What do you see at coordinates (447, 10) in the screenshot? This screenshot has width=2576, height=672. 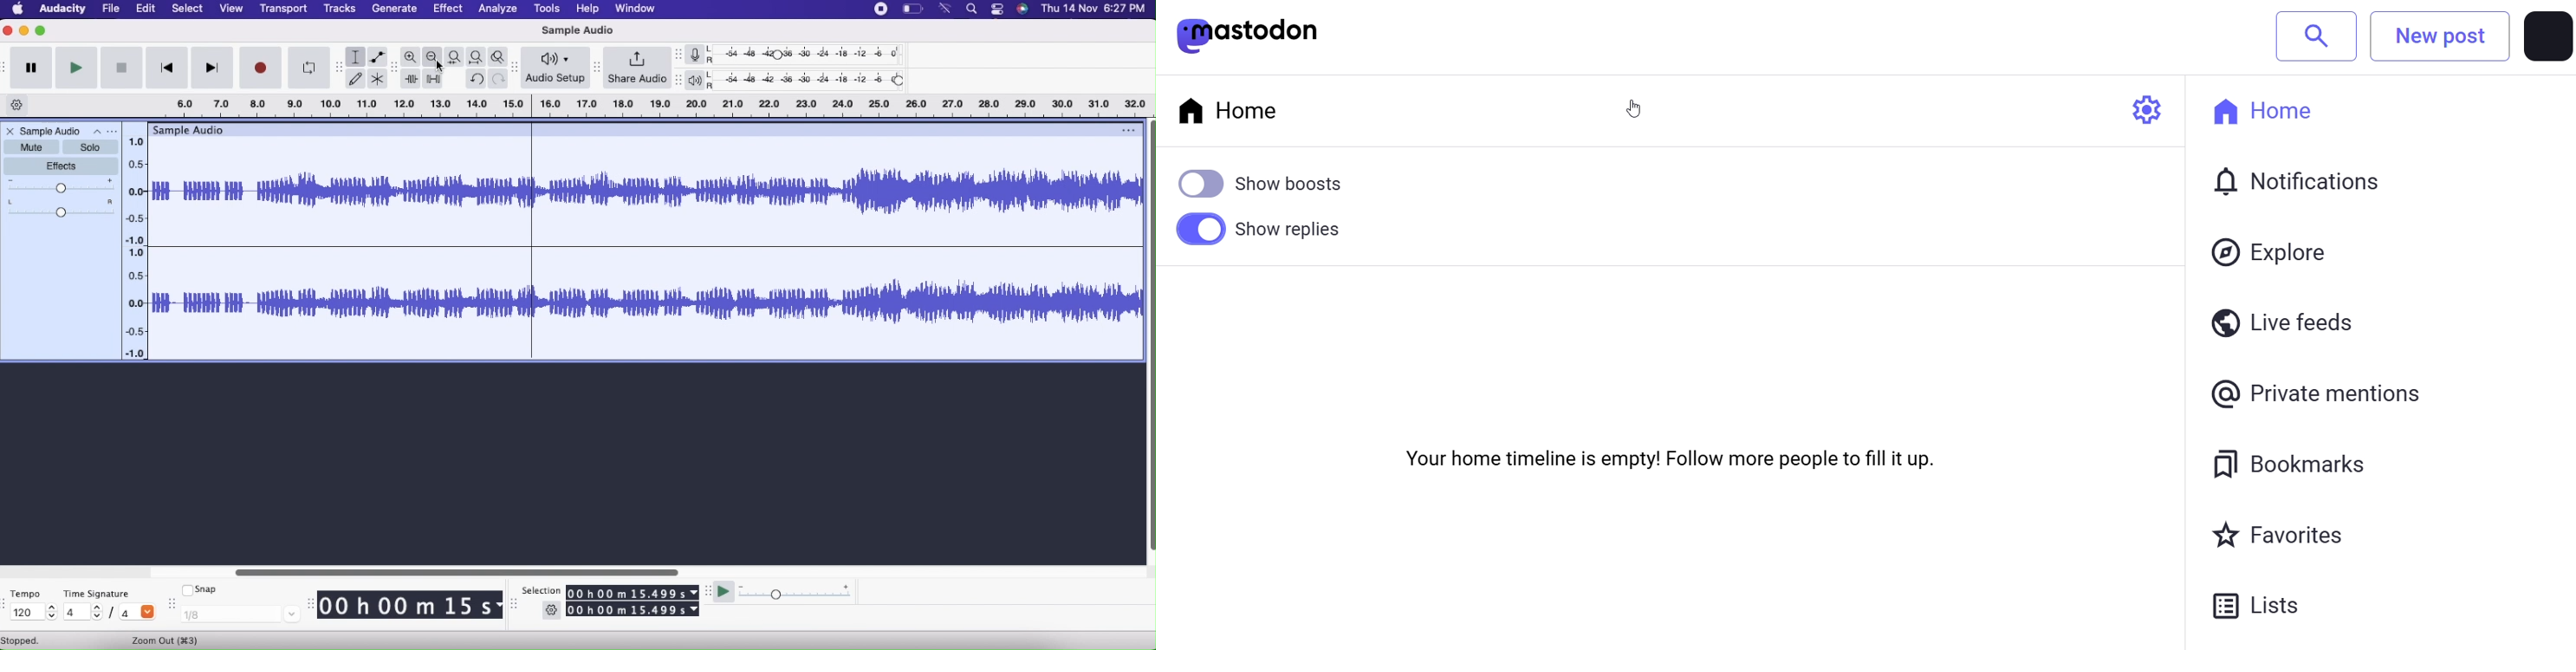 I see `Effect` at bounding box center [447, 10].